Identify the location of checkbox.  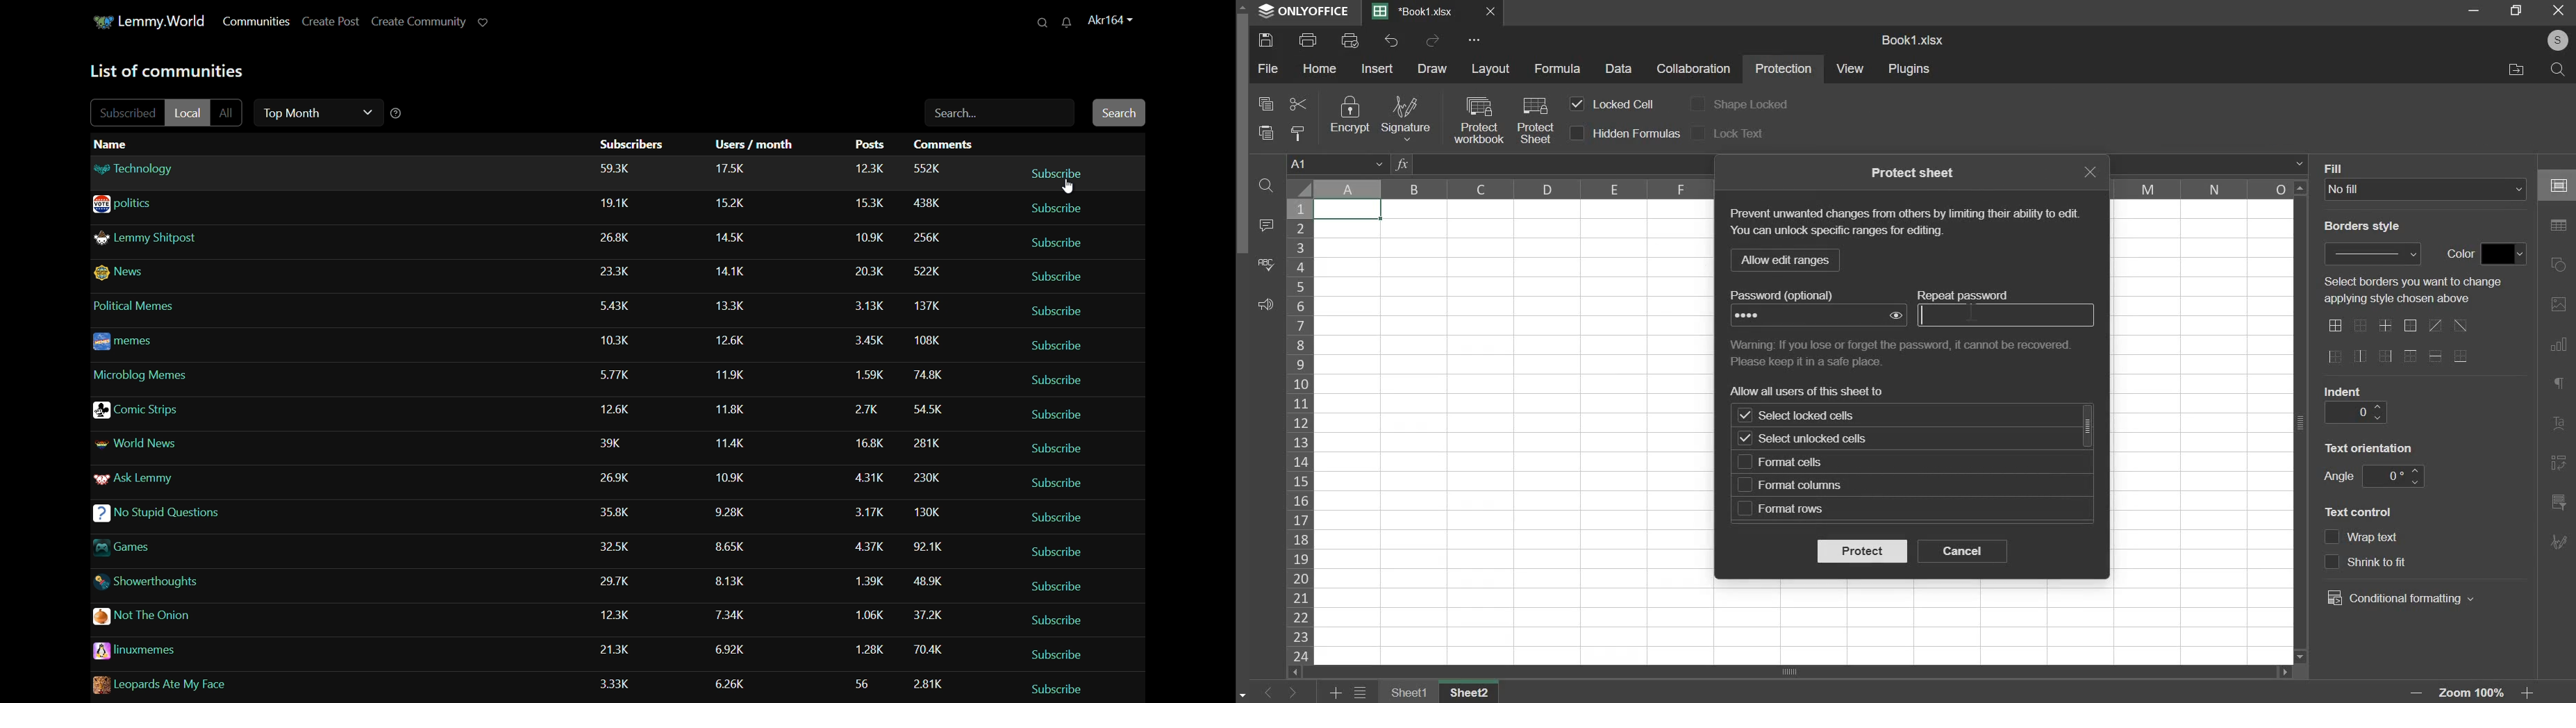
(1744, 416).